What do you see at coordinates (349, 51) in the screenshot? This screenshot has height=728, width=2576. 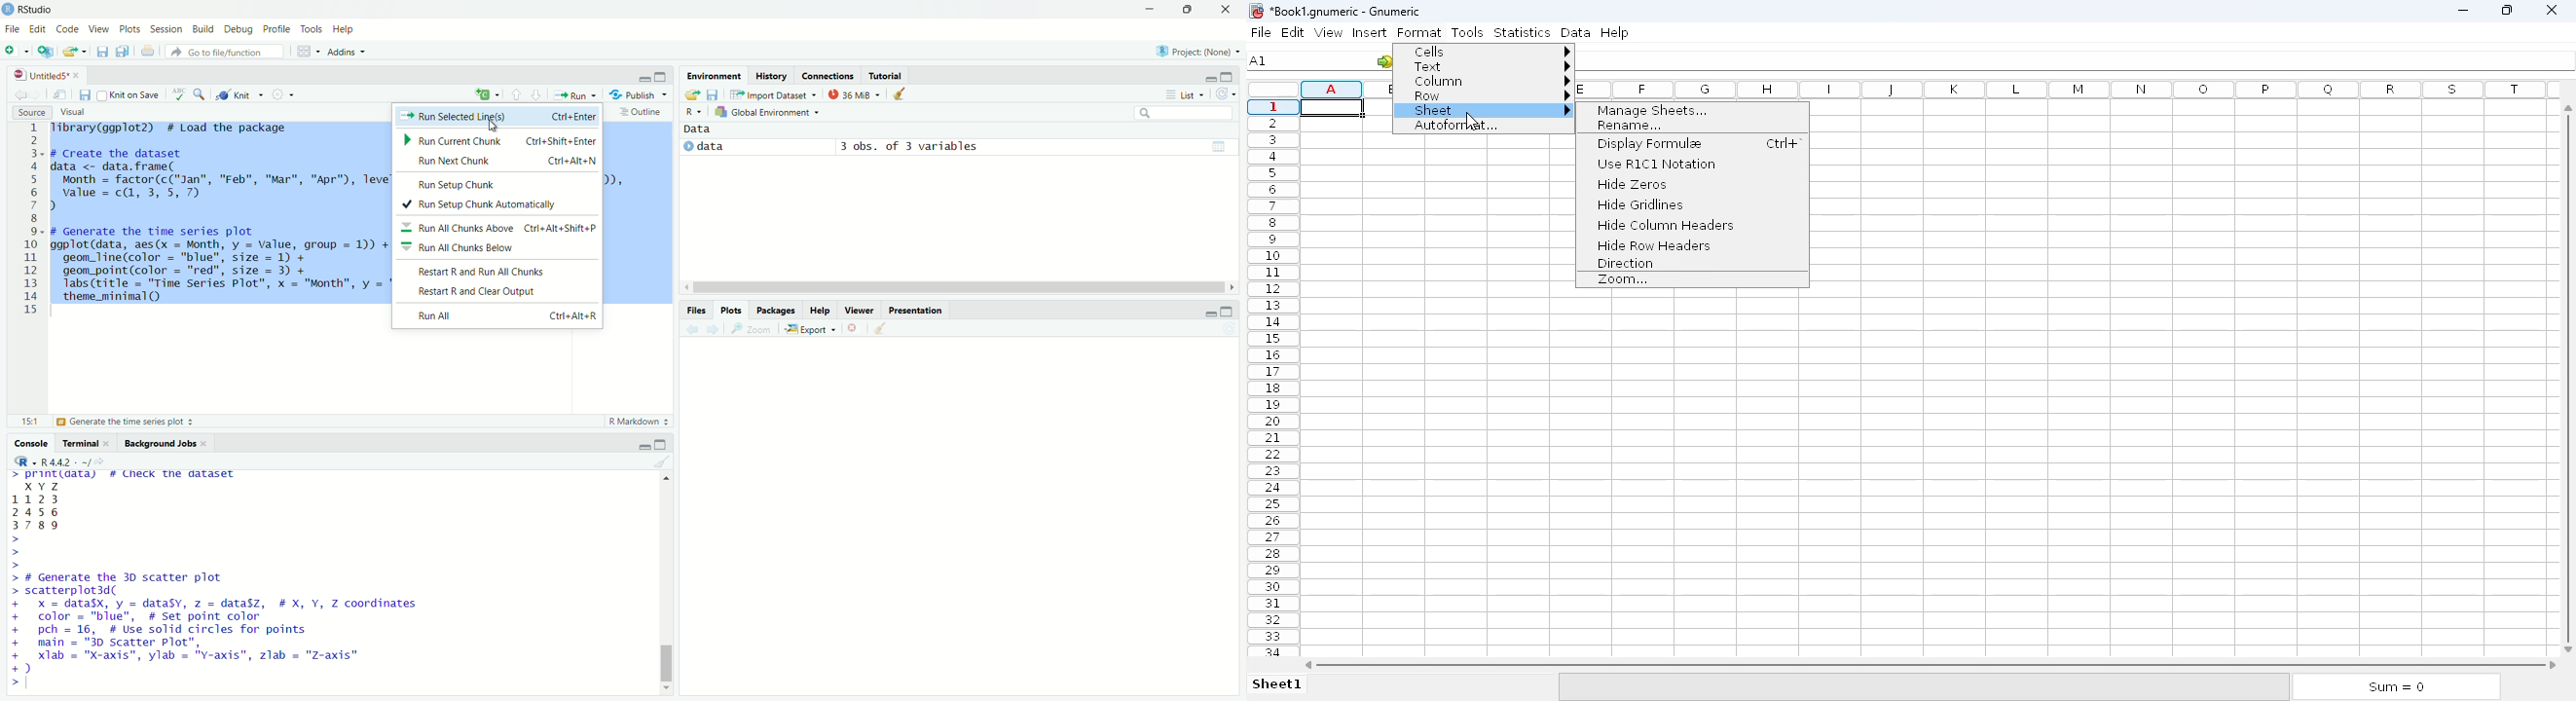 I see `addins` at bounding box center [349, 51].